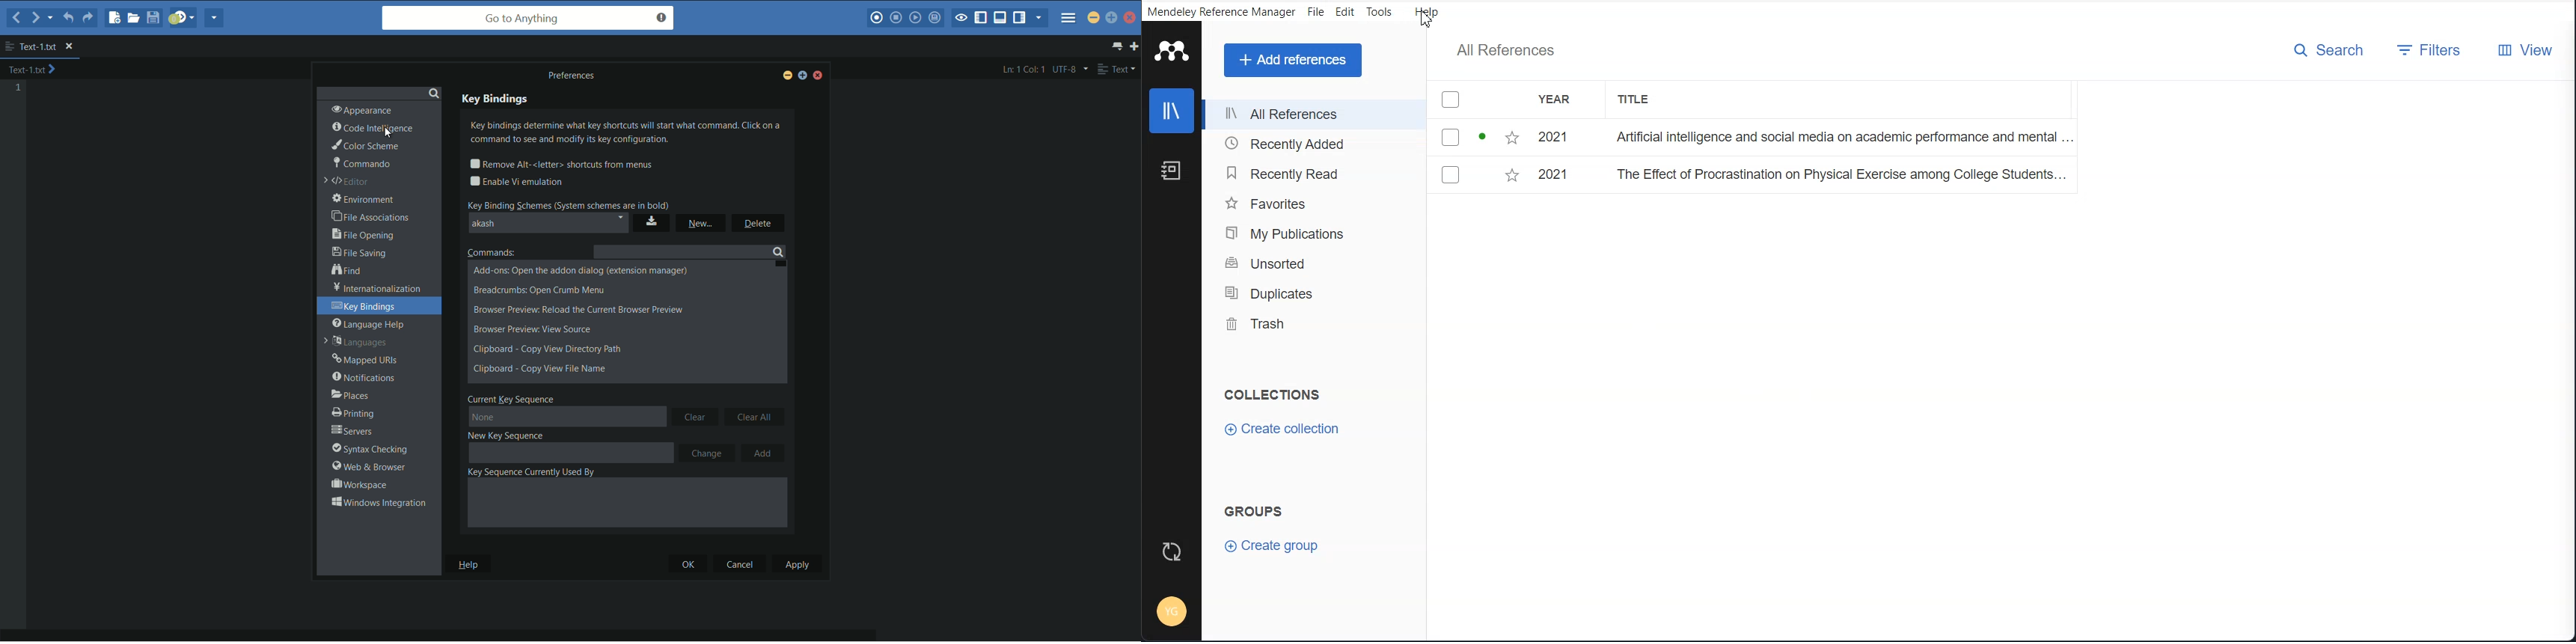  I want to click on clear, so click(696, 416).